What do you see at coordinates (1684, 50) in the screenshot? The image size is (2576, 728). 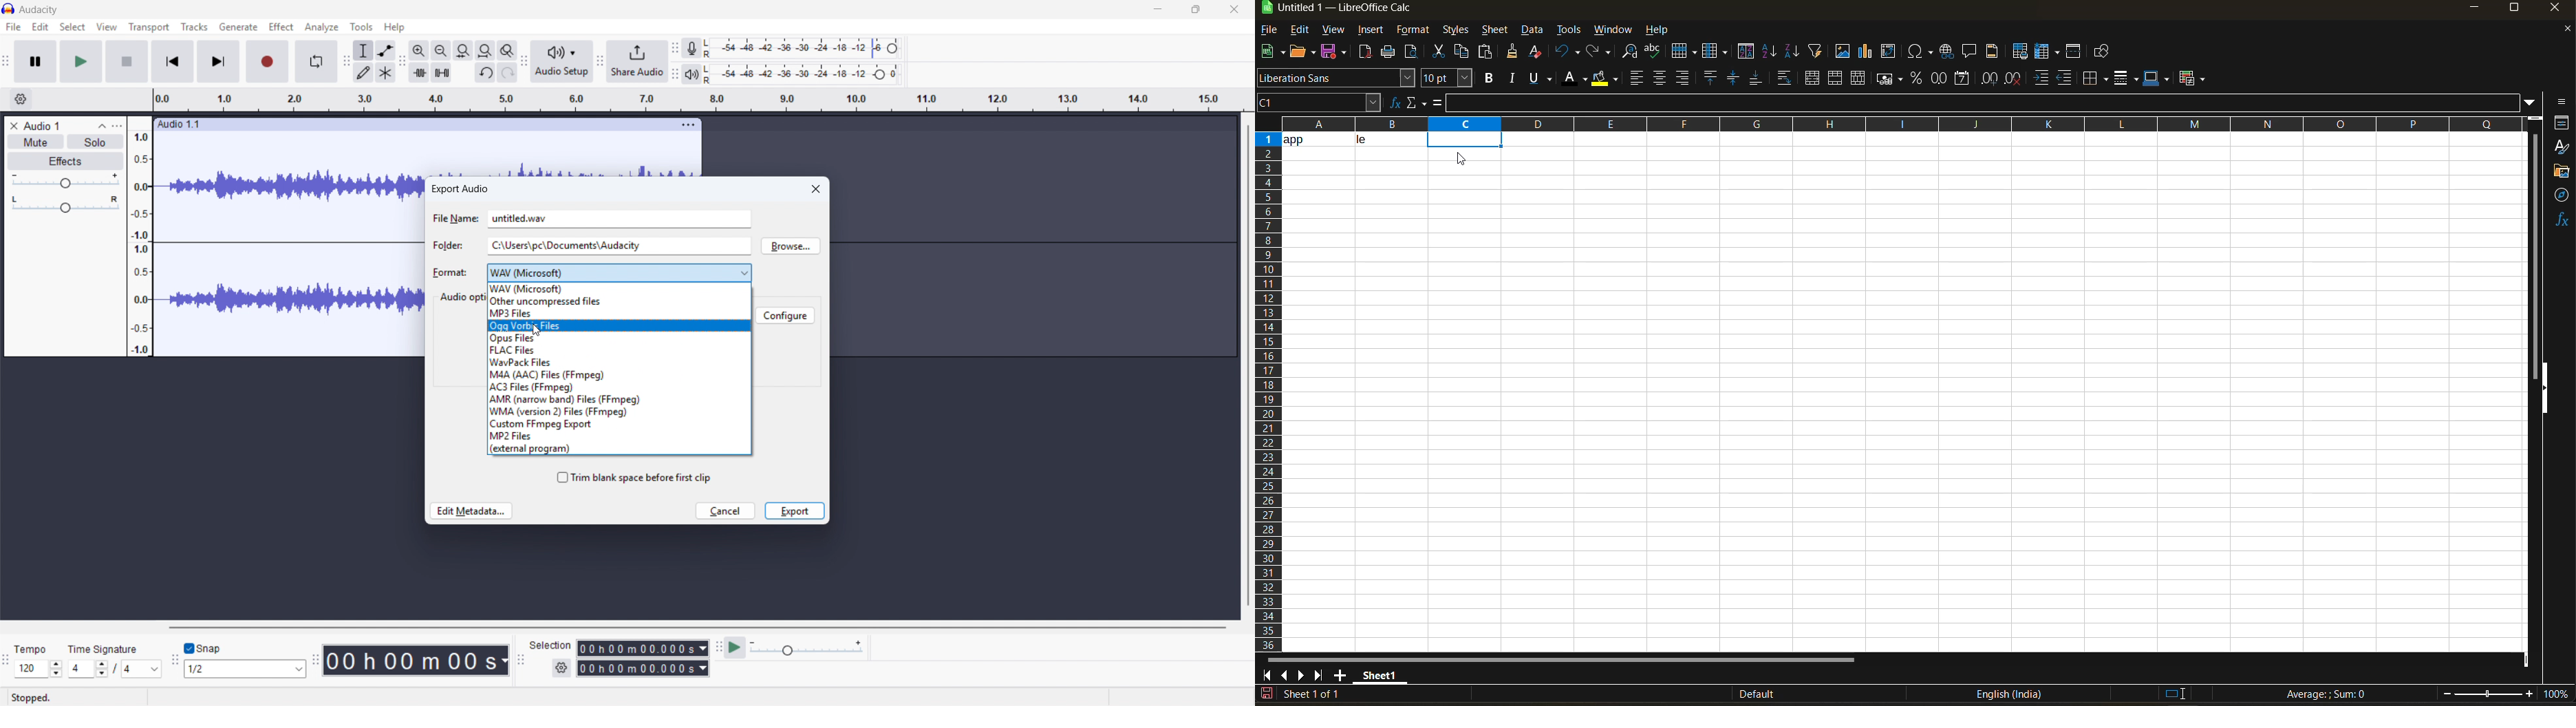 I see `row` at bounding box center [1684, 50].